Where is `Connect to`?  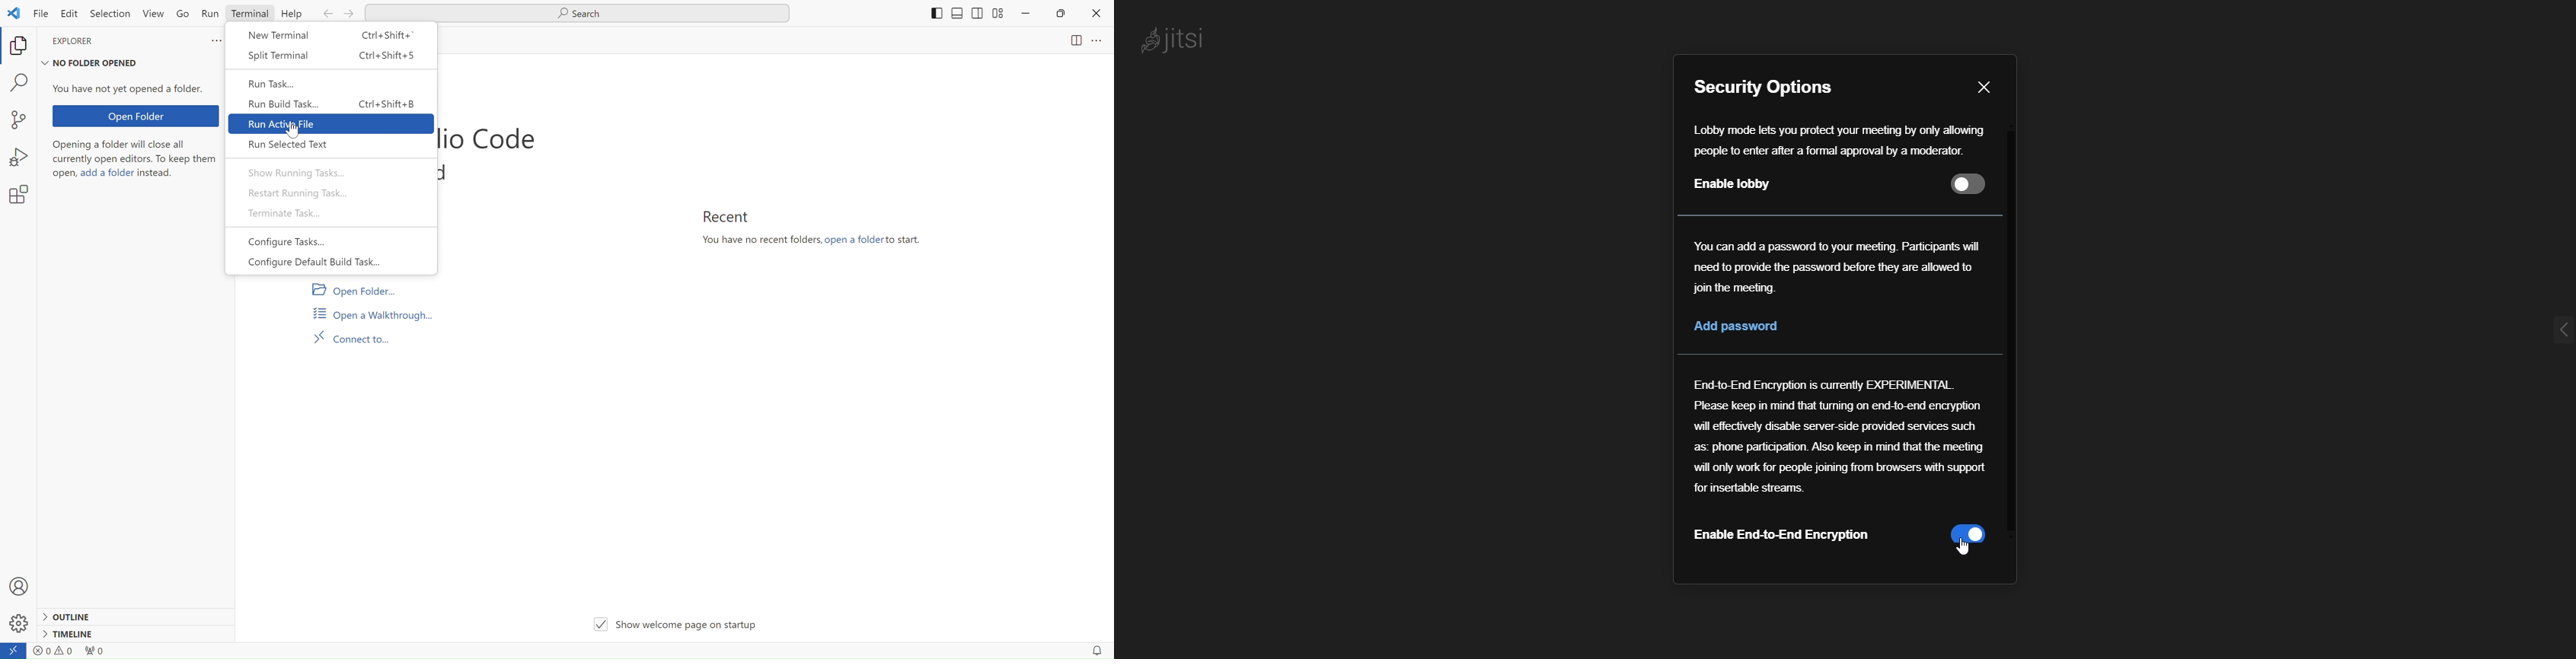
Connect to is located at coordinates (352, 336).